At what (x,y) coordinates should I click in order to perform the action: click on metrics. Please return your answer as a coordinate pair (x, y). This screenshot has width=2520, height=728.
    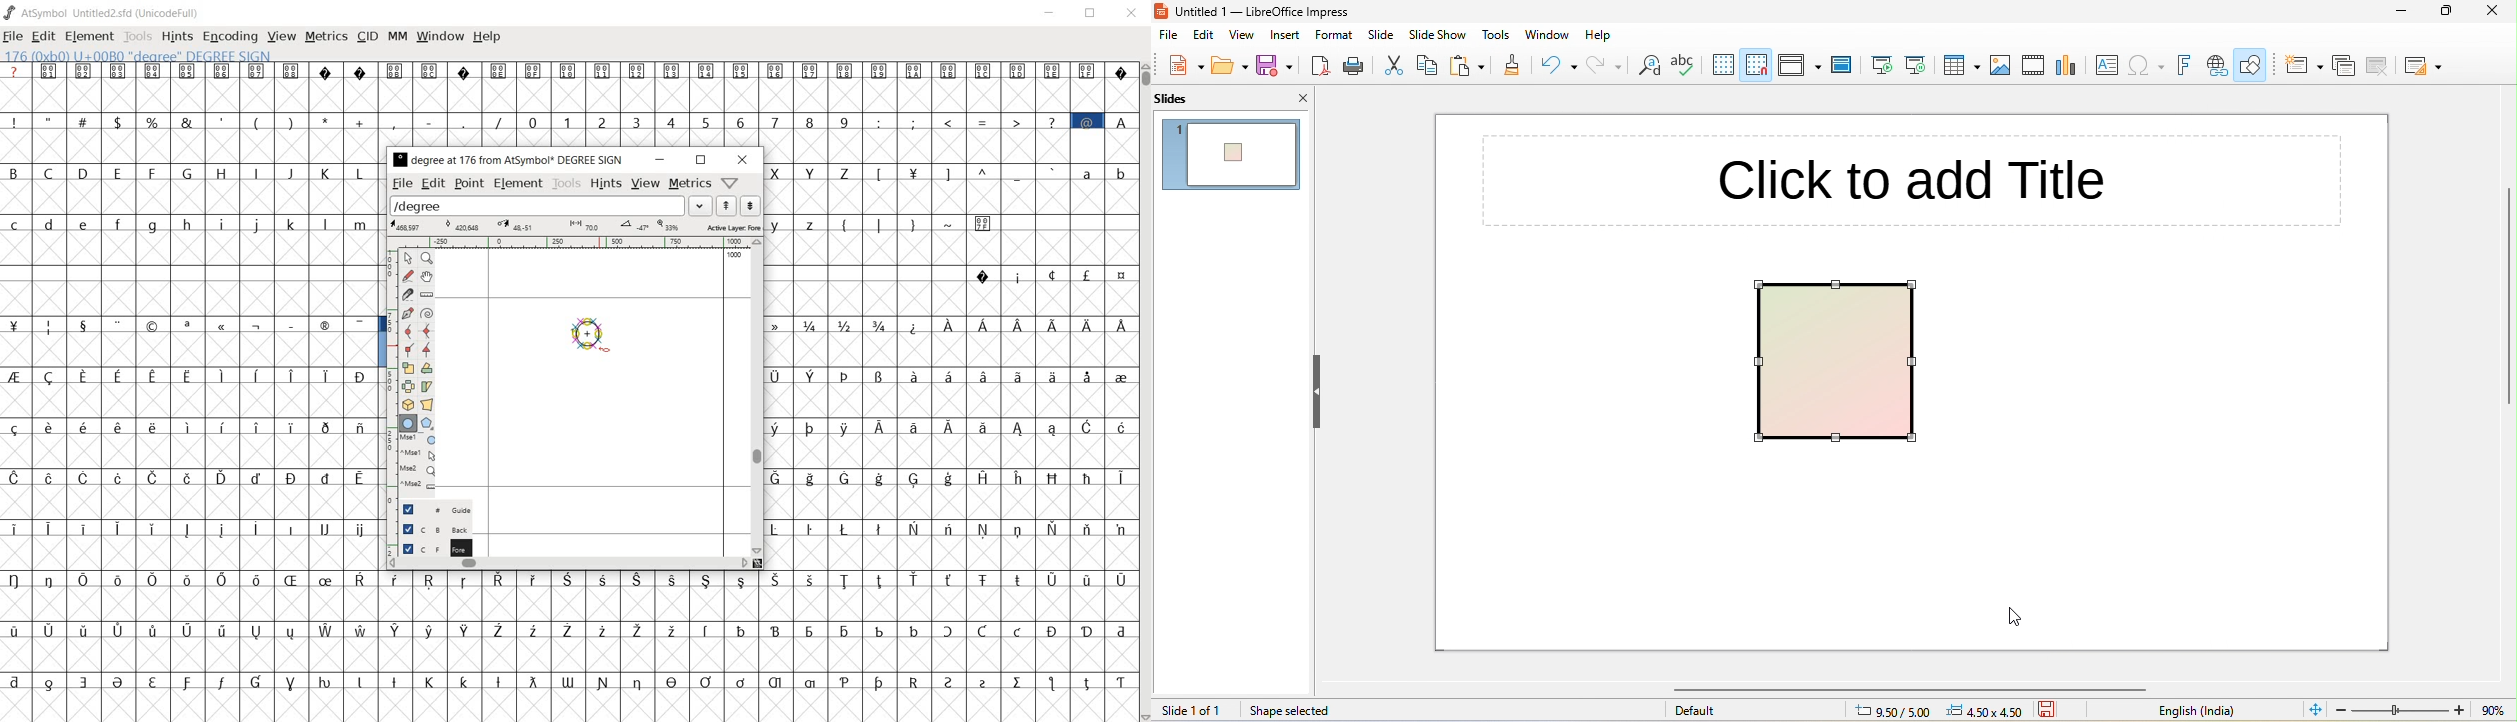
    Looking at the image, I should click on (326, 37).